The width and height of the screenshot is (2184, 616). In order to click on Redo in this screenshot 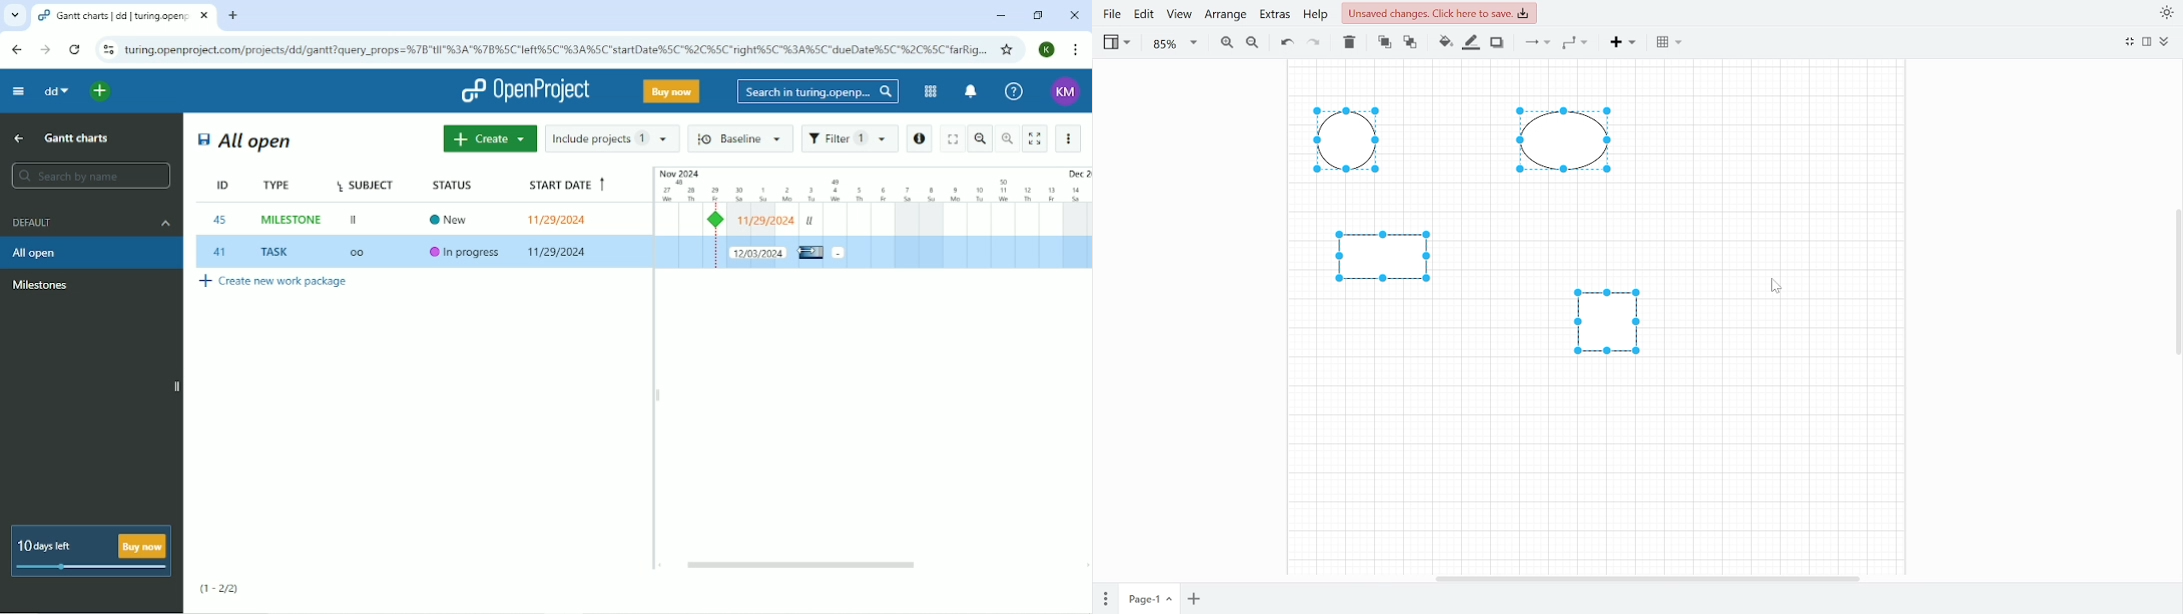, I will do `click(1315, 43)`.